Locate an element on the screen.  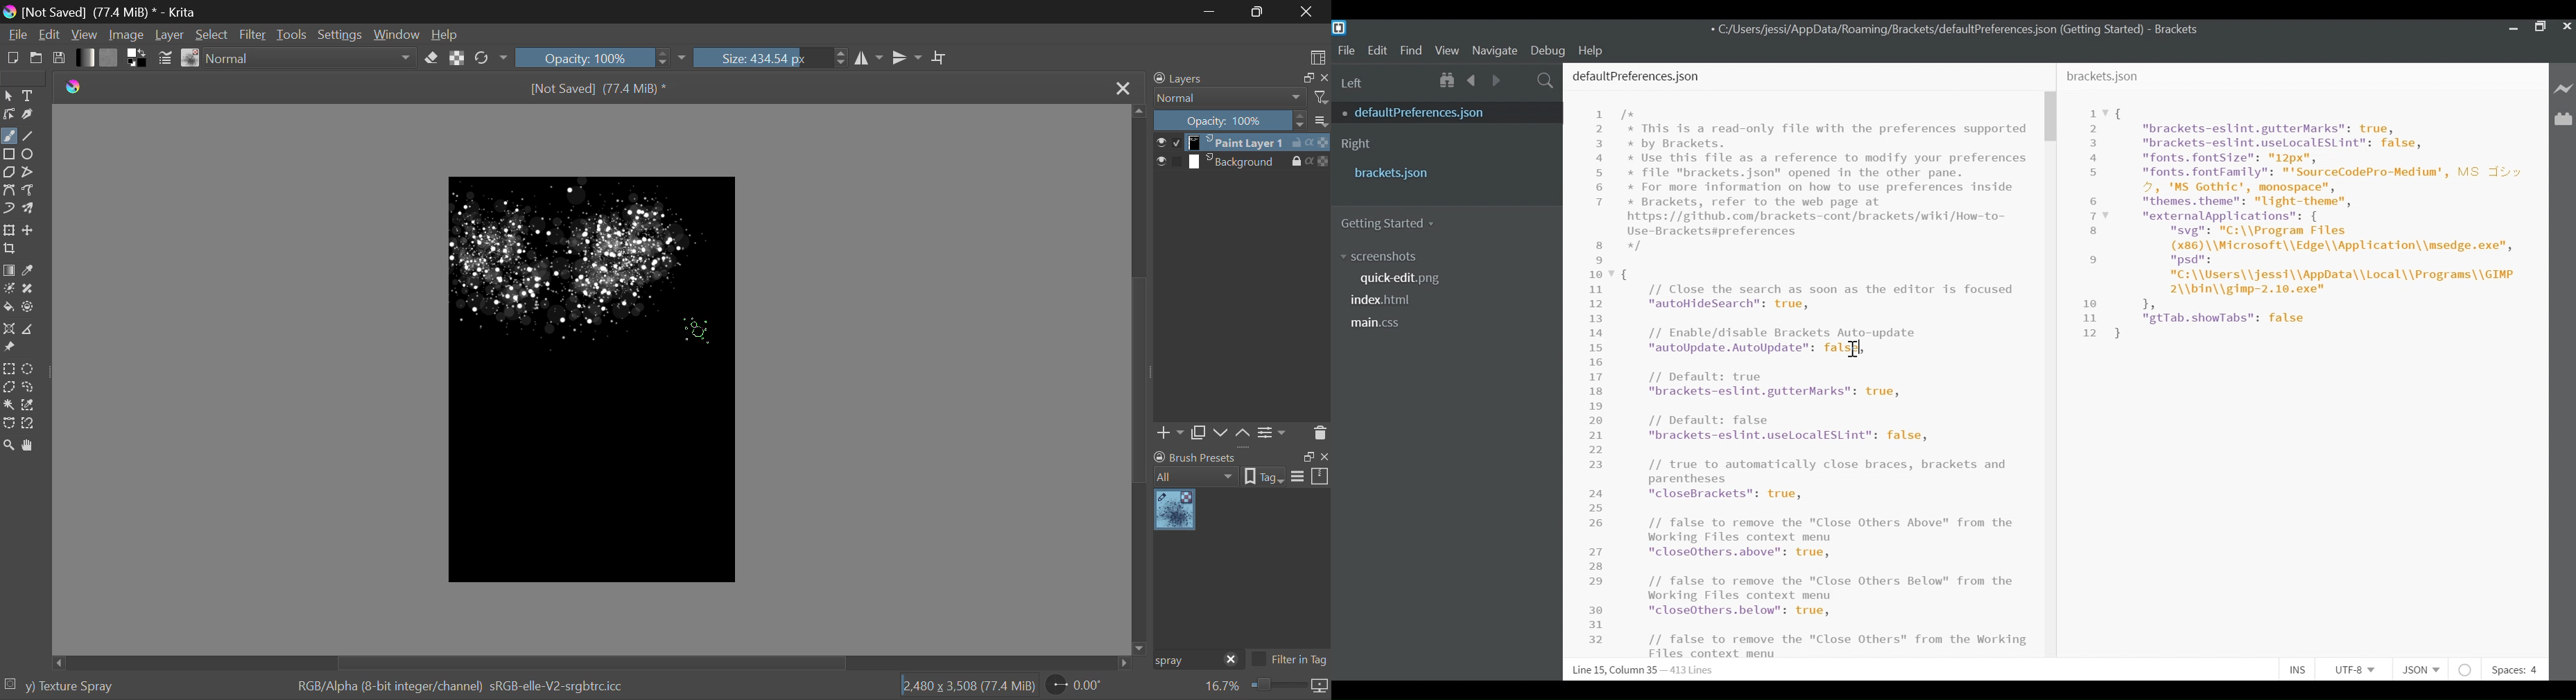
[Not Saved] (69.2 MiB) * - Krita is located at coordinates (114, 13).